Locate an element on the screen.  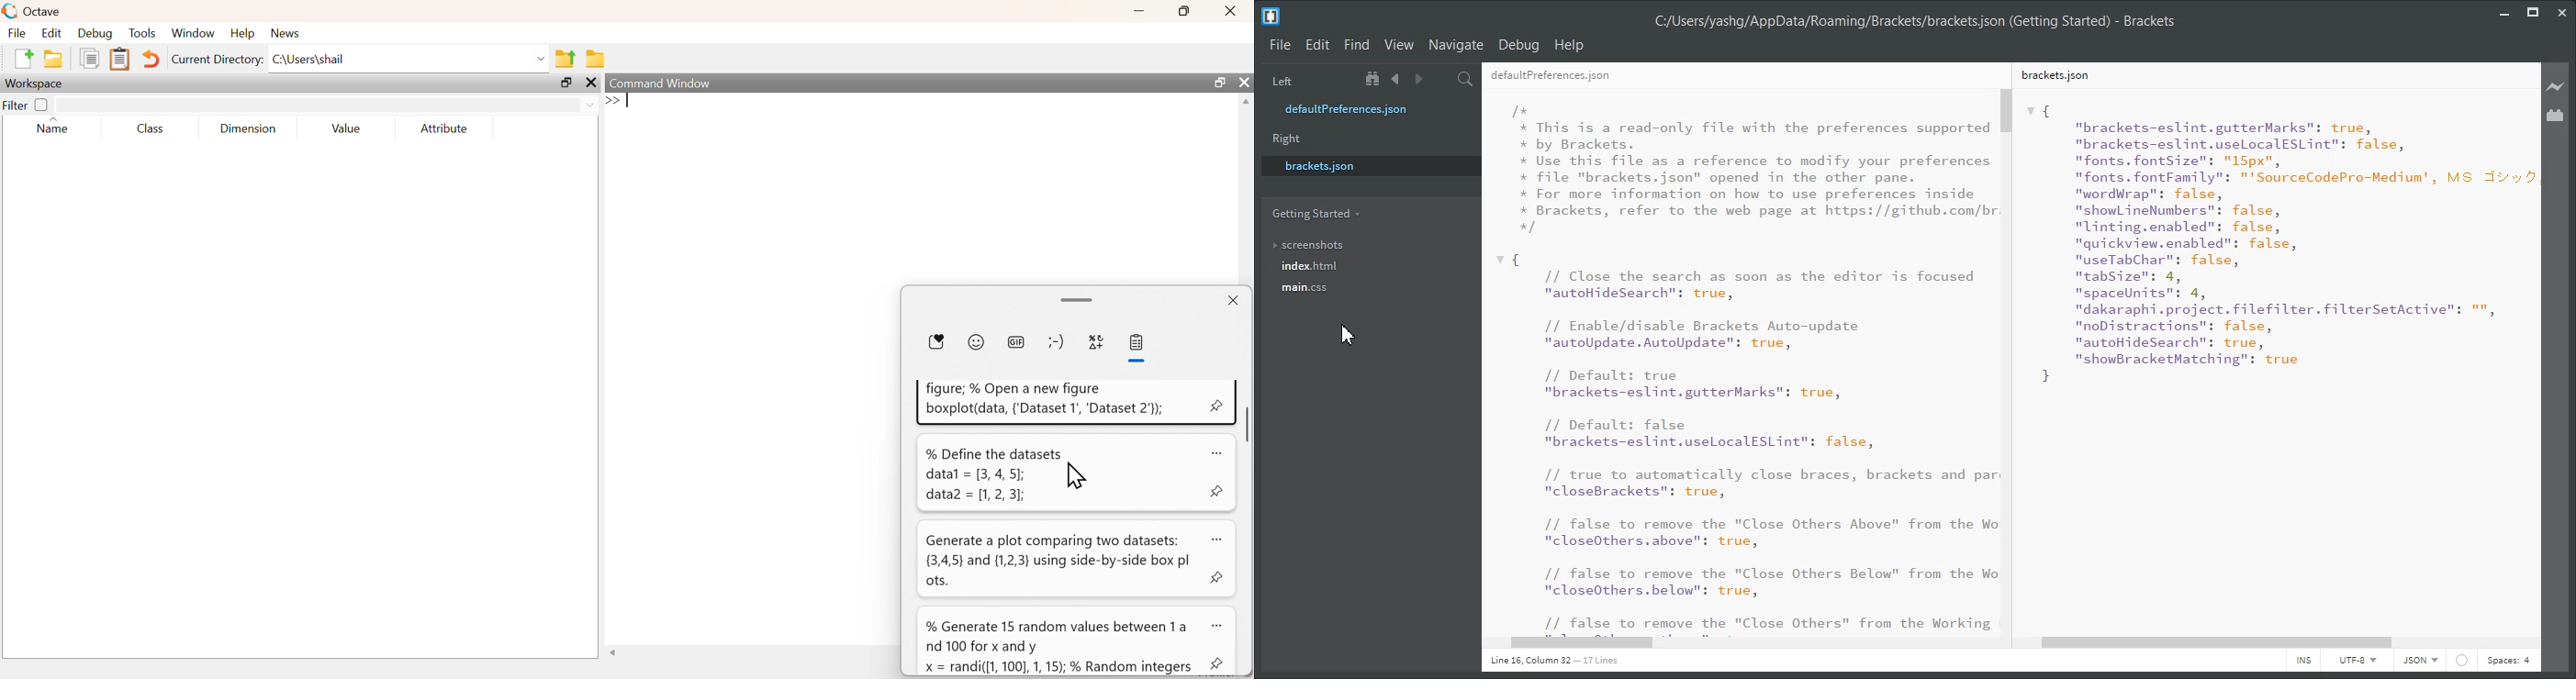
Octave is located at coordinates (40, 12).